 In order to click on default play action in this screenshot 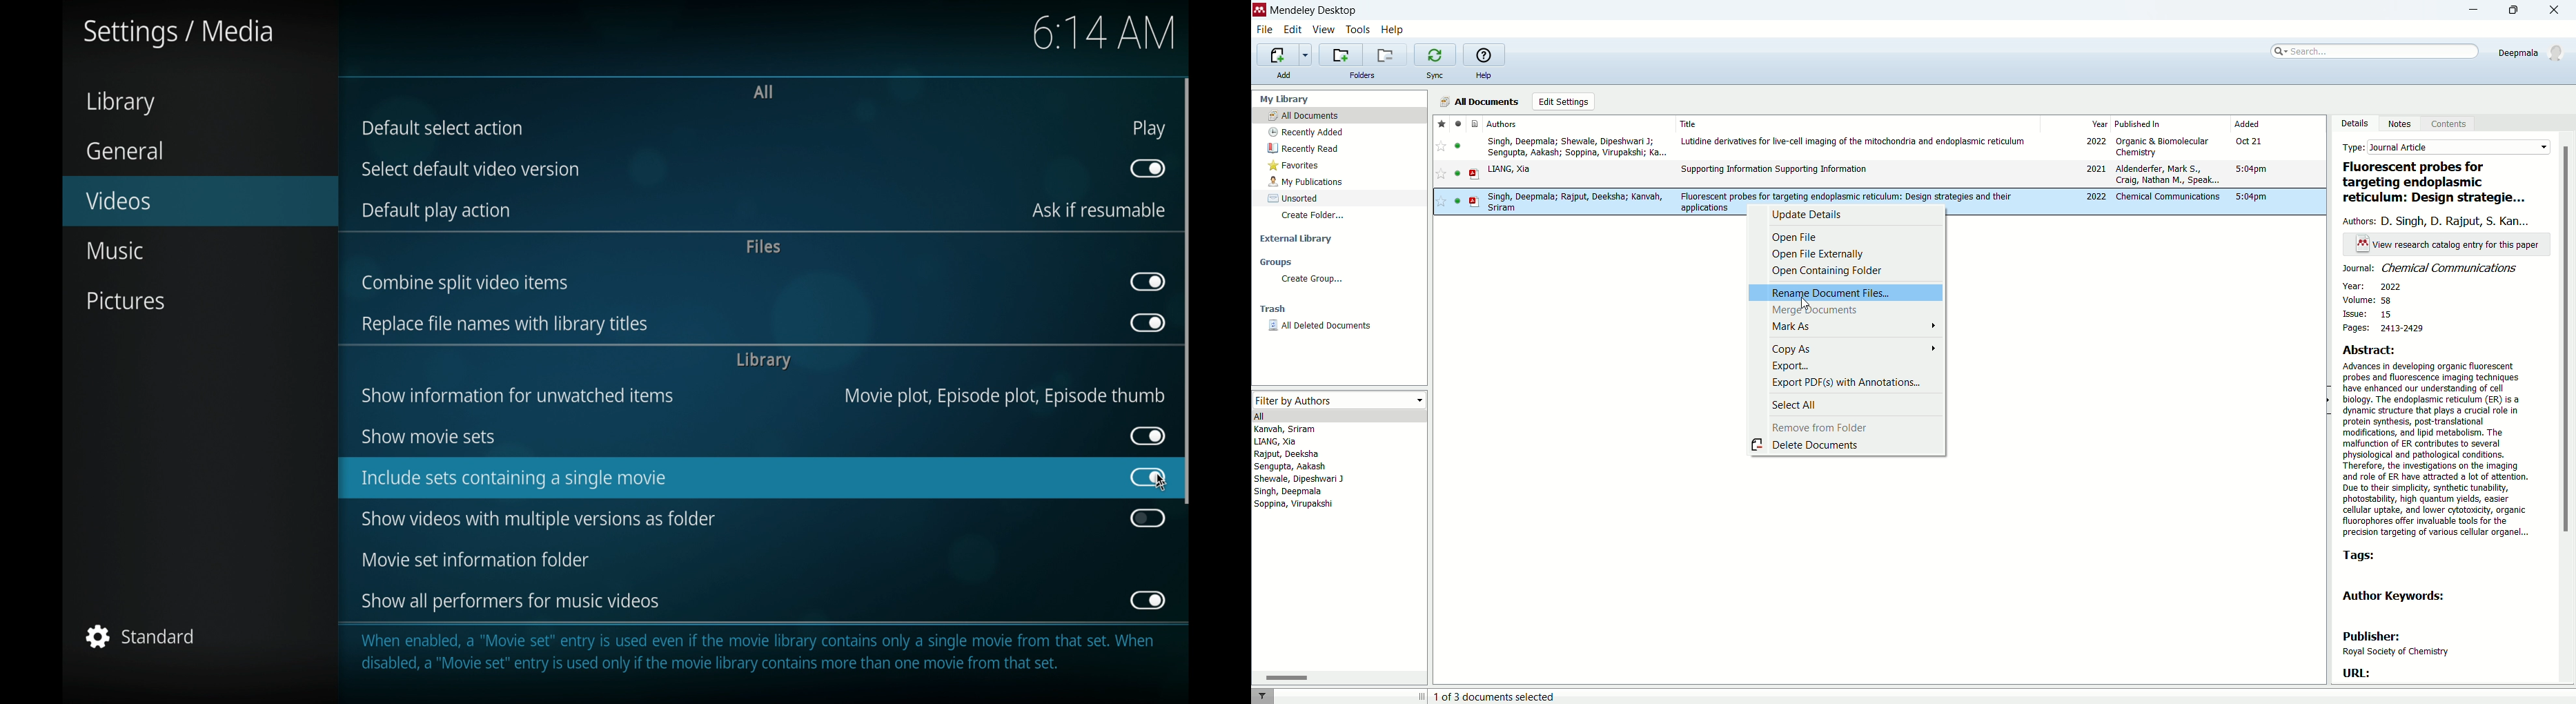, I will do `click(437, 211)`.